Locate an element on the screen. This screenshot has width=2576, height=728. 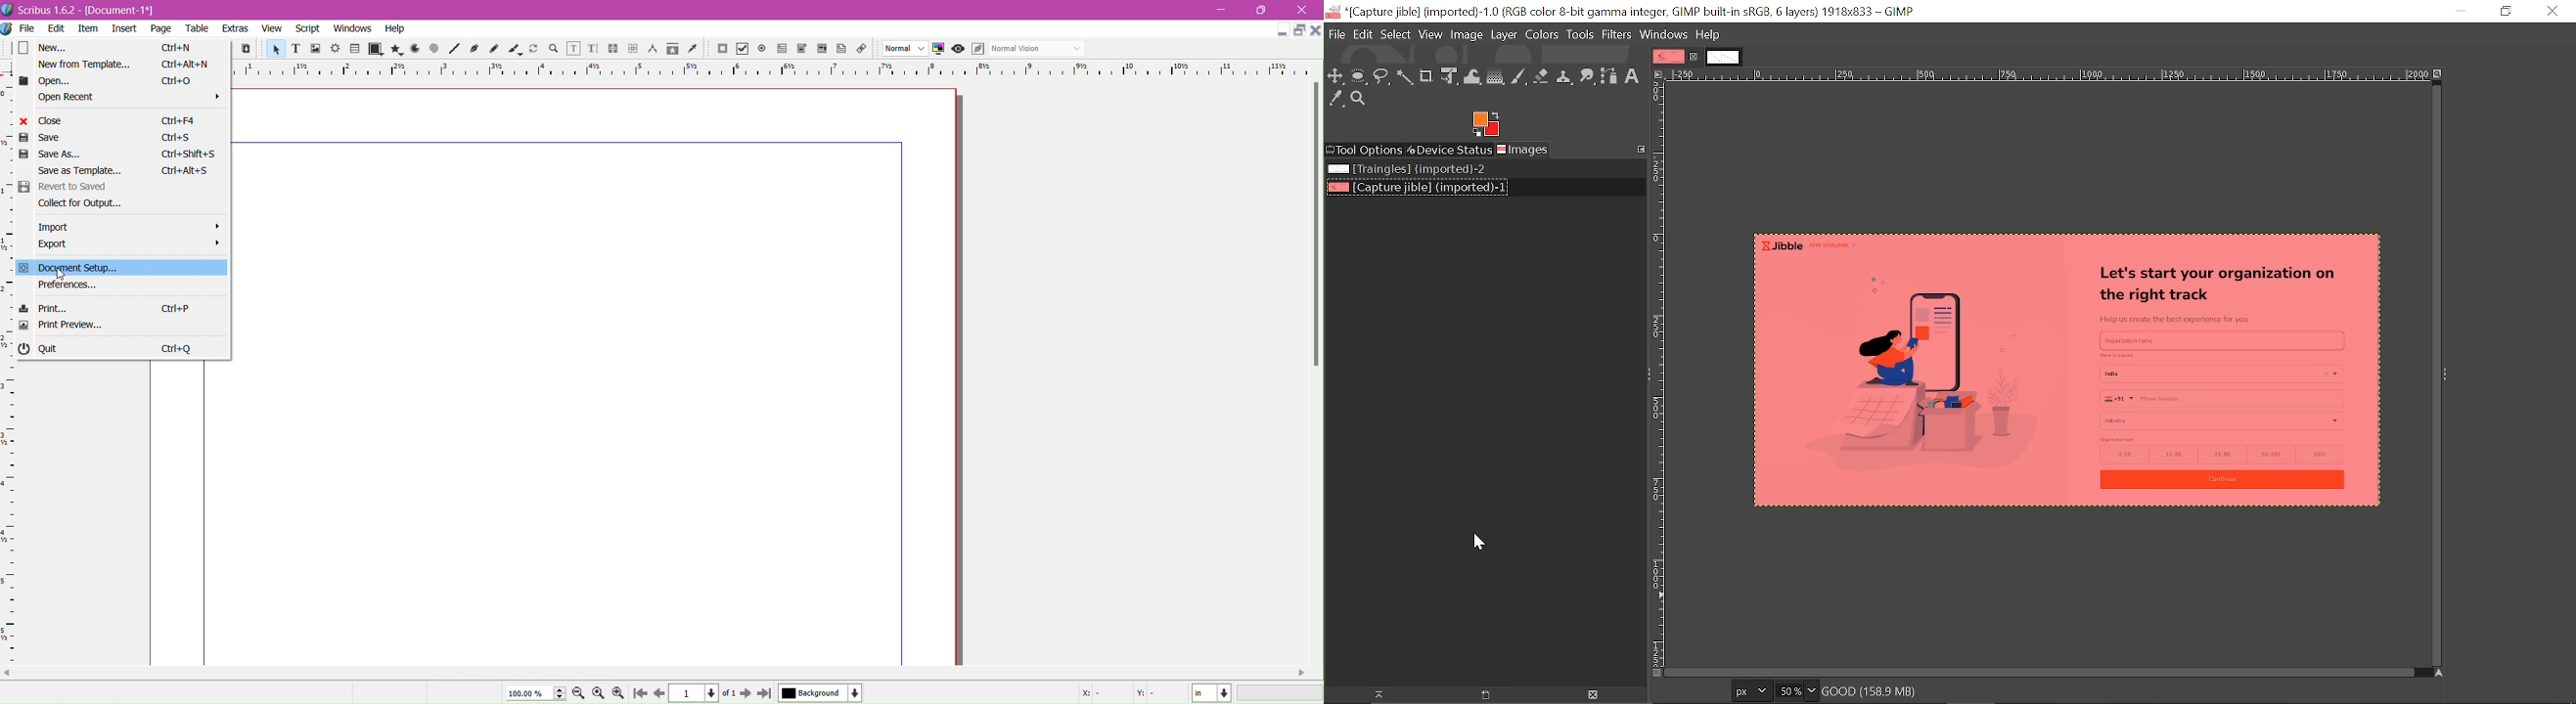
Wrap text tool is located at coordinates (1471, 77).